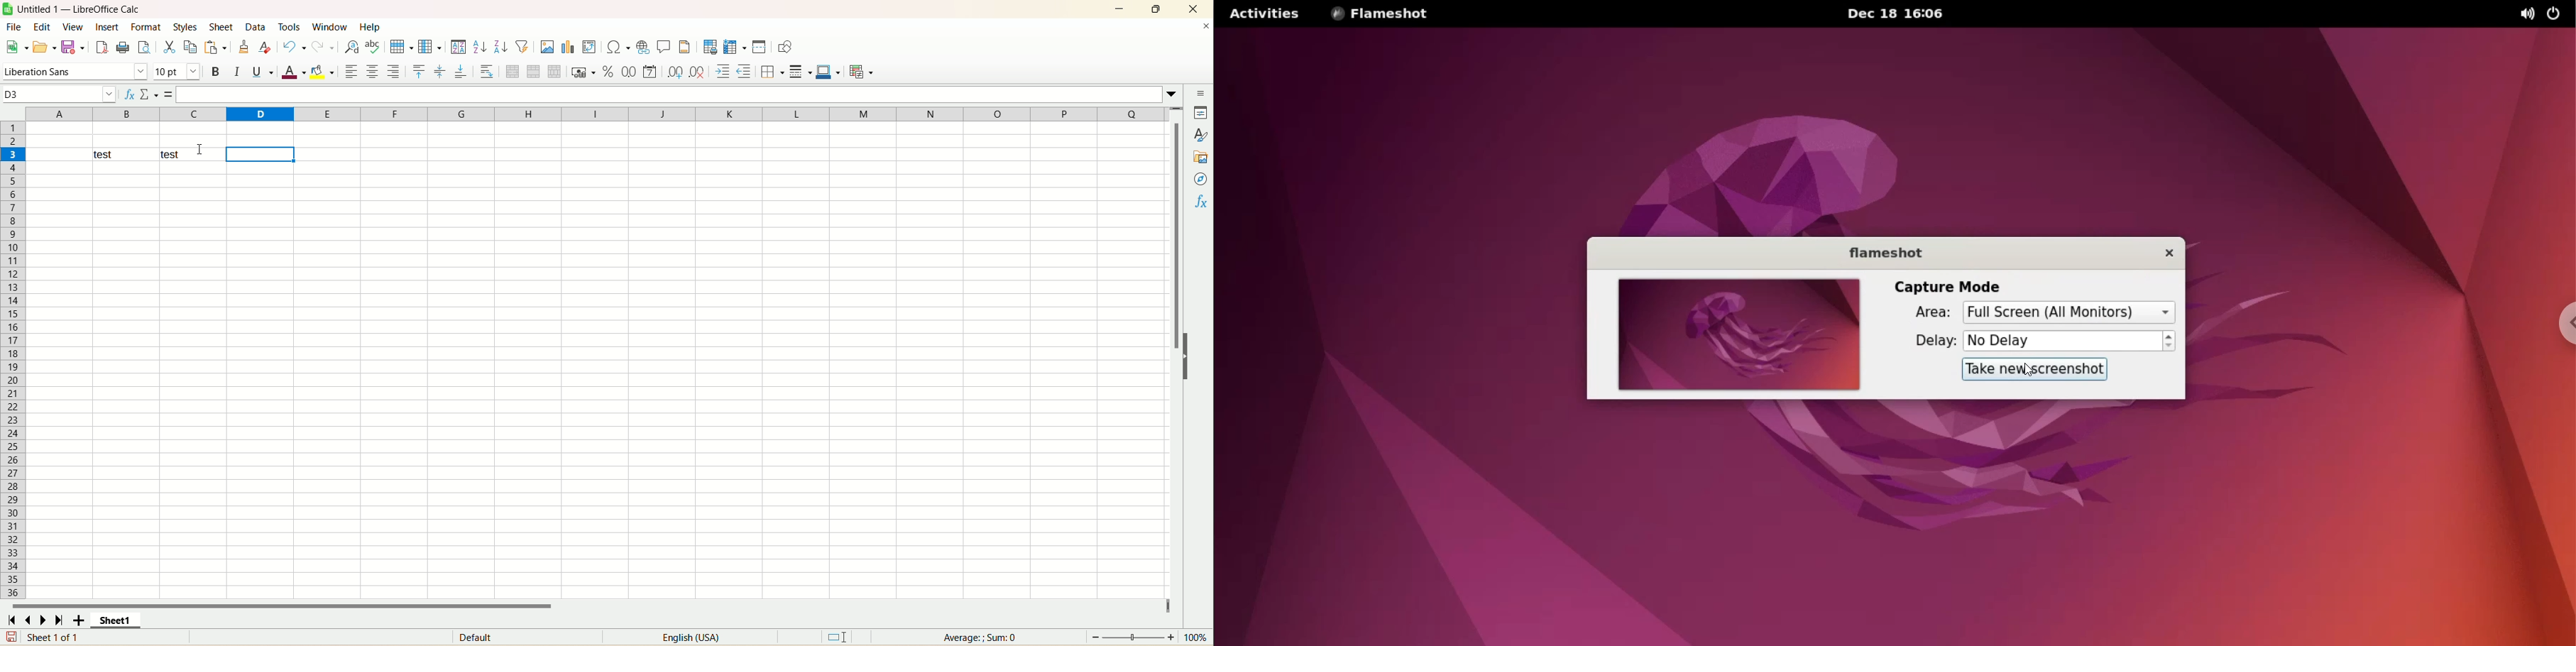 This screenshot has height=672, width=2576. What do you see at coordinates (459, 47) in the screenshot?
I see `sort` at bounding box center [459, 47].